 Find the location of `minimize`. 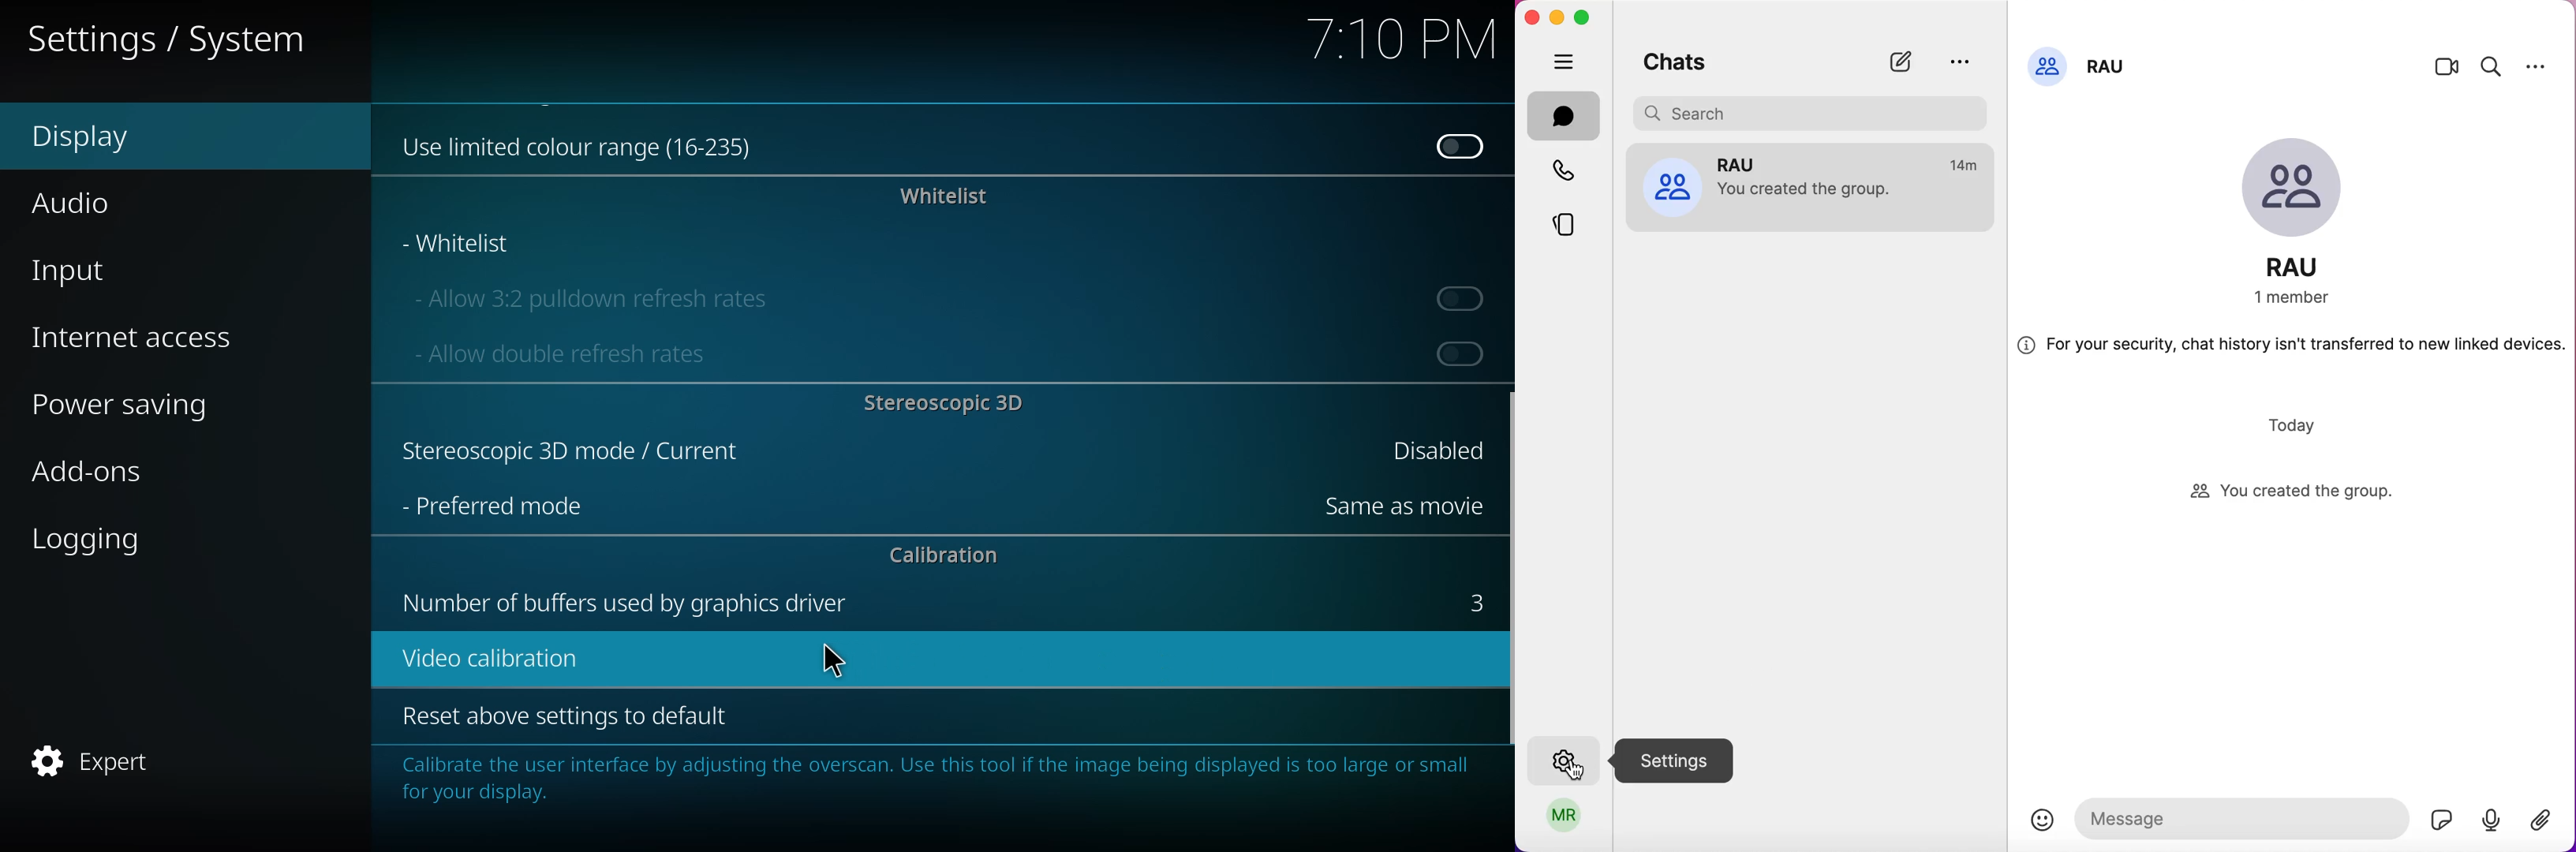

minimize is located at coordinates (1557, 17).